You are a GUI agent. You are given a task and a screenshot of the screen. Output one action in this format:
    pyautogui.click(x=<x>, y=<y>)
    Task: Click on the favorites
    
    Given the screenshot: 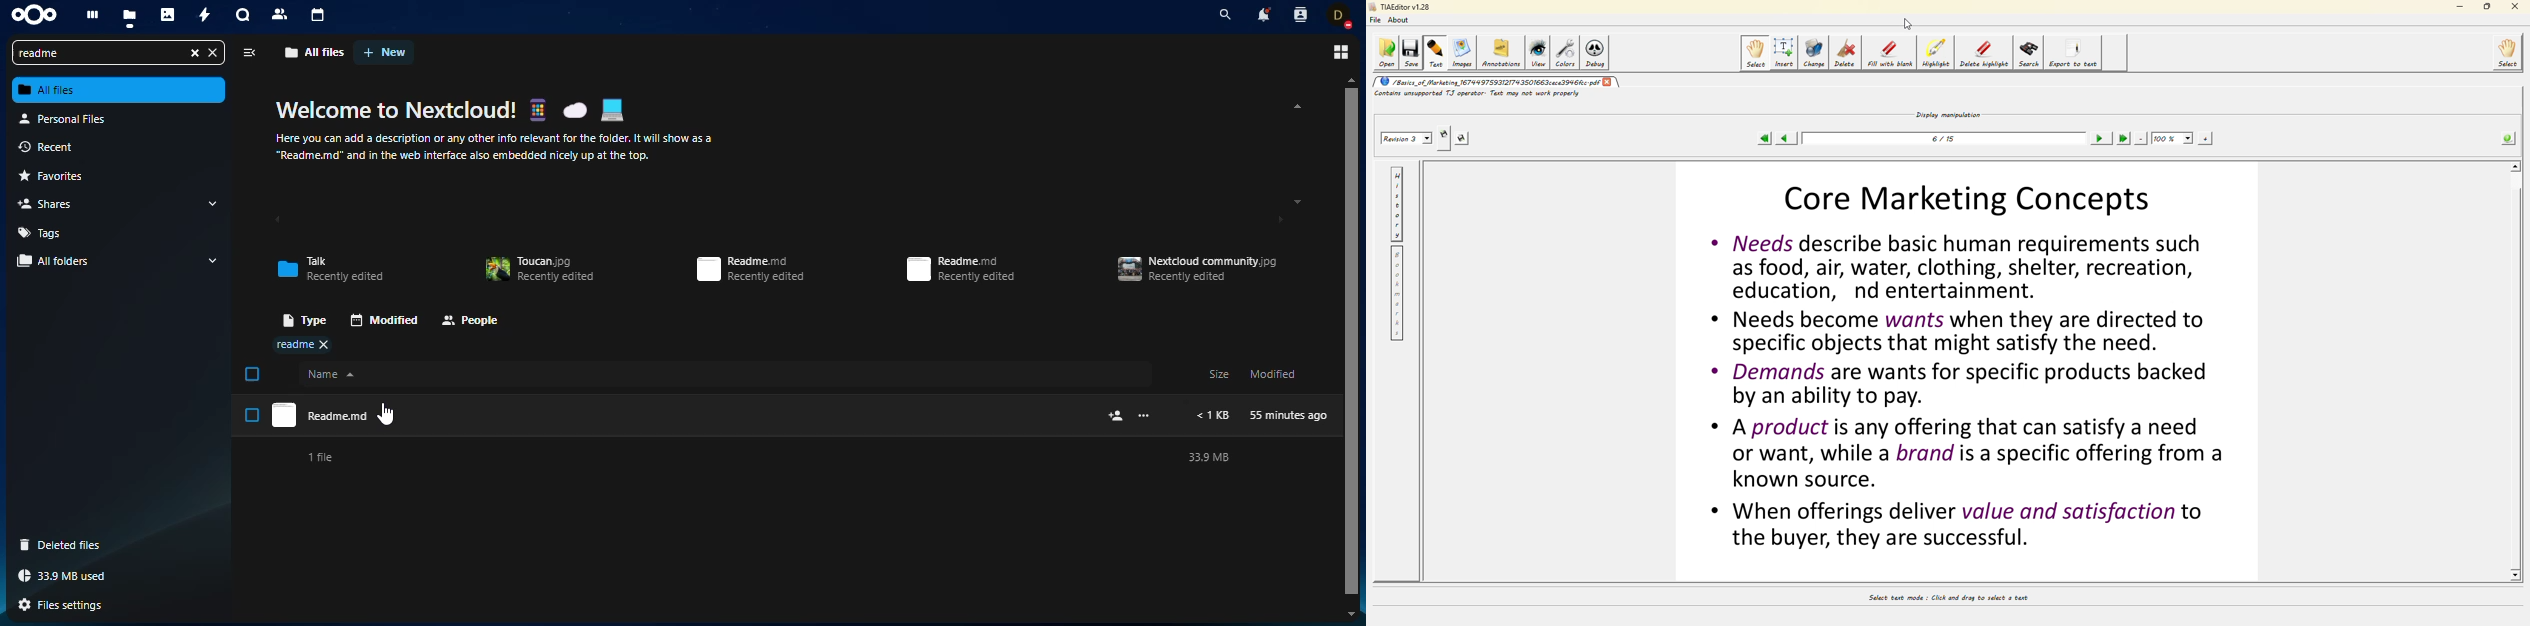 What is the action you would take?
    pyautogui.click(x=61, y=177)
    